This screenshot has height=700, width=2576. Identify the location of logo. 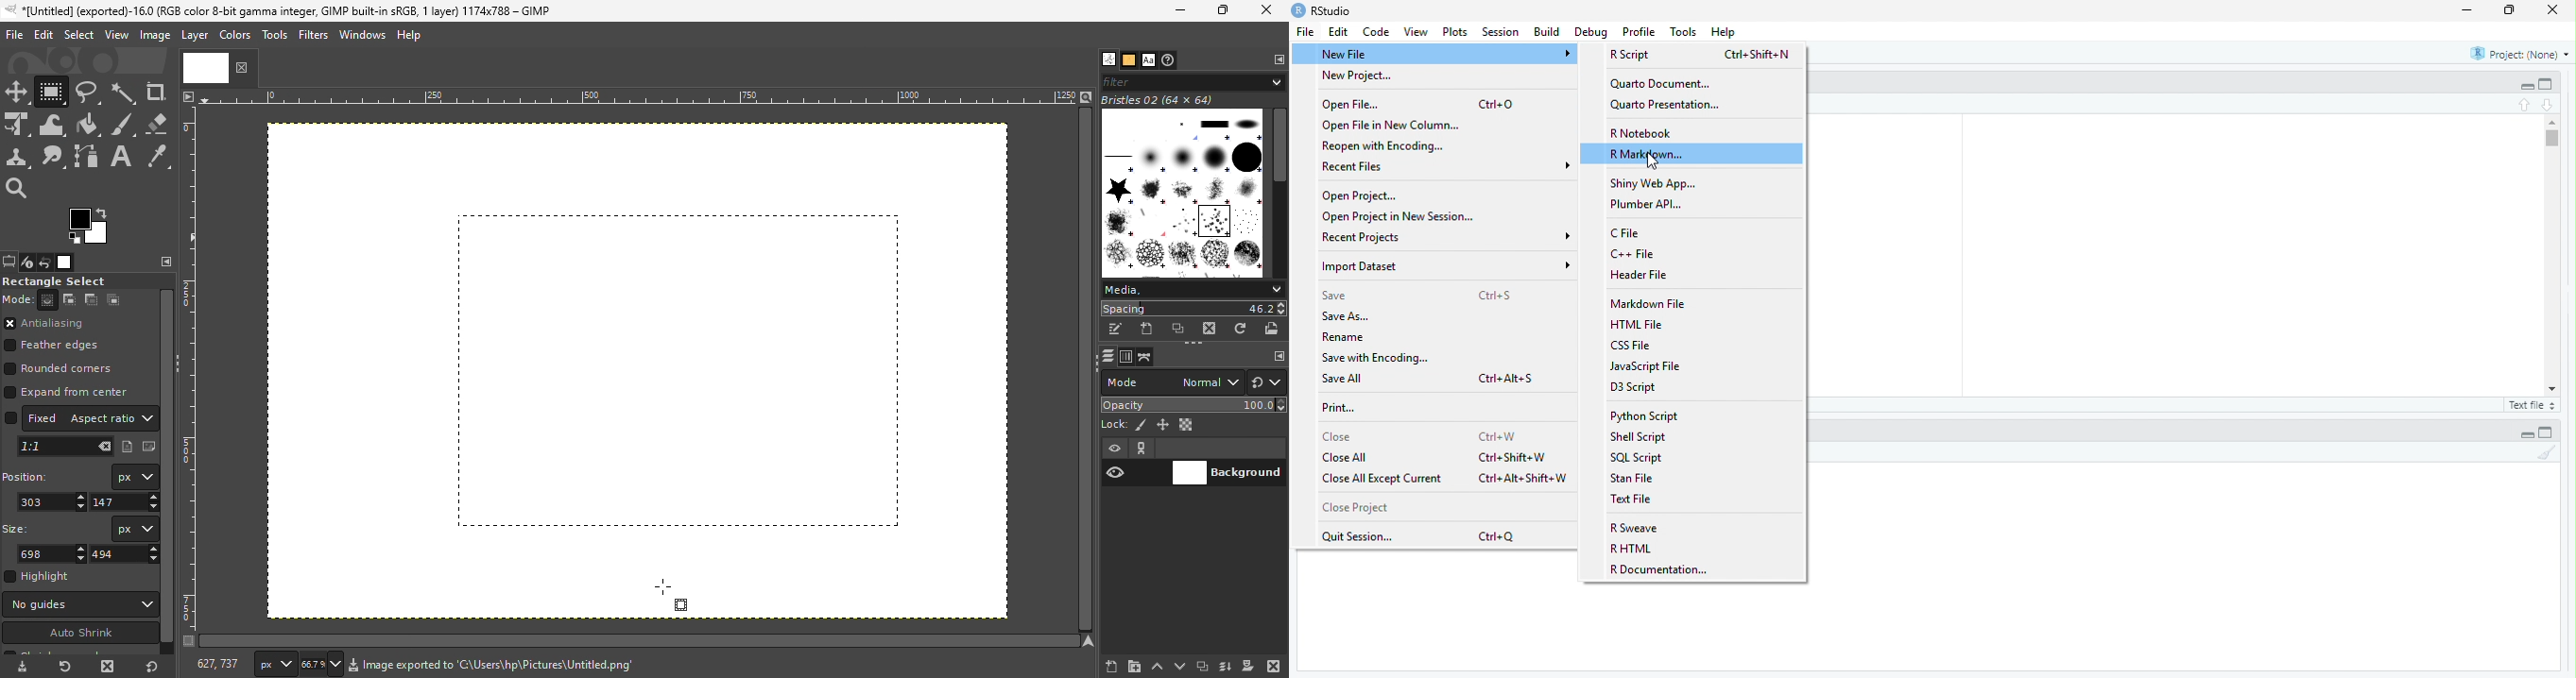
(1299, 9).